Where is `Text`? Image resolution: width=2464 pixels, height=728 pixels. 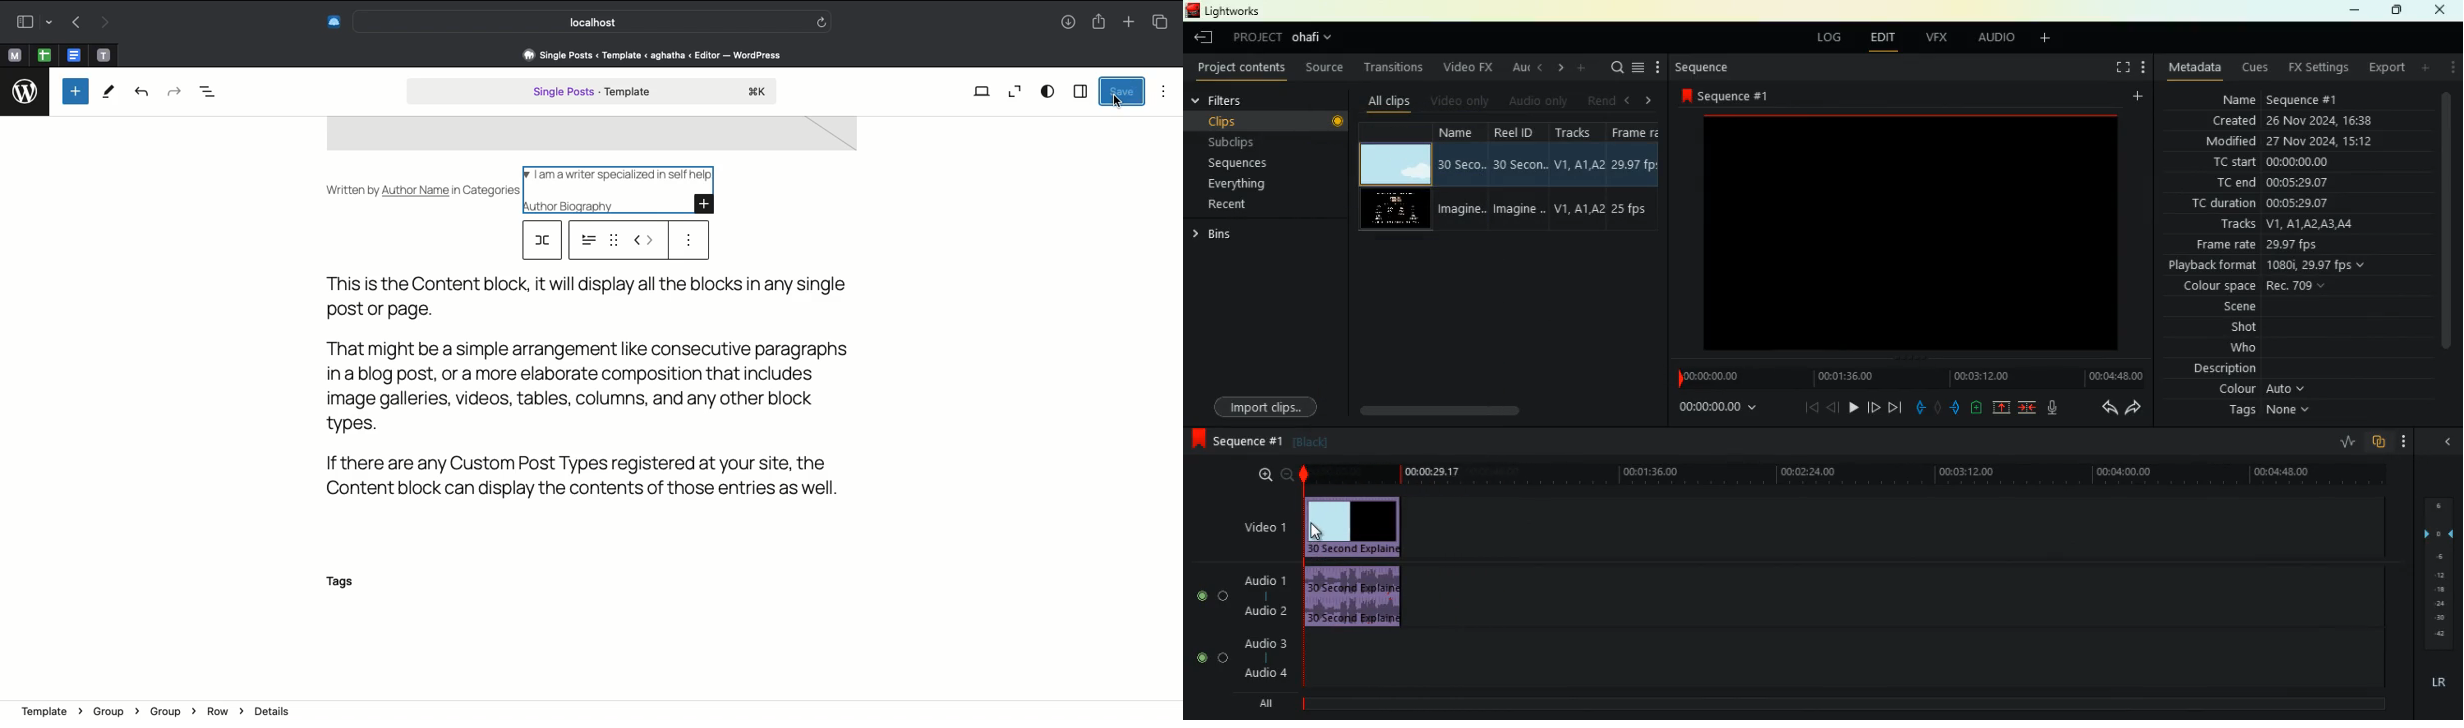 Text is located at coordinates (597, 383).